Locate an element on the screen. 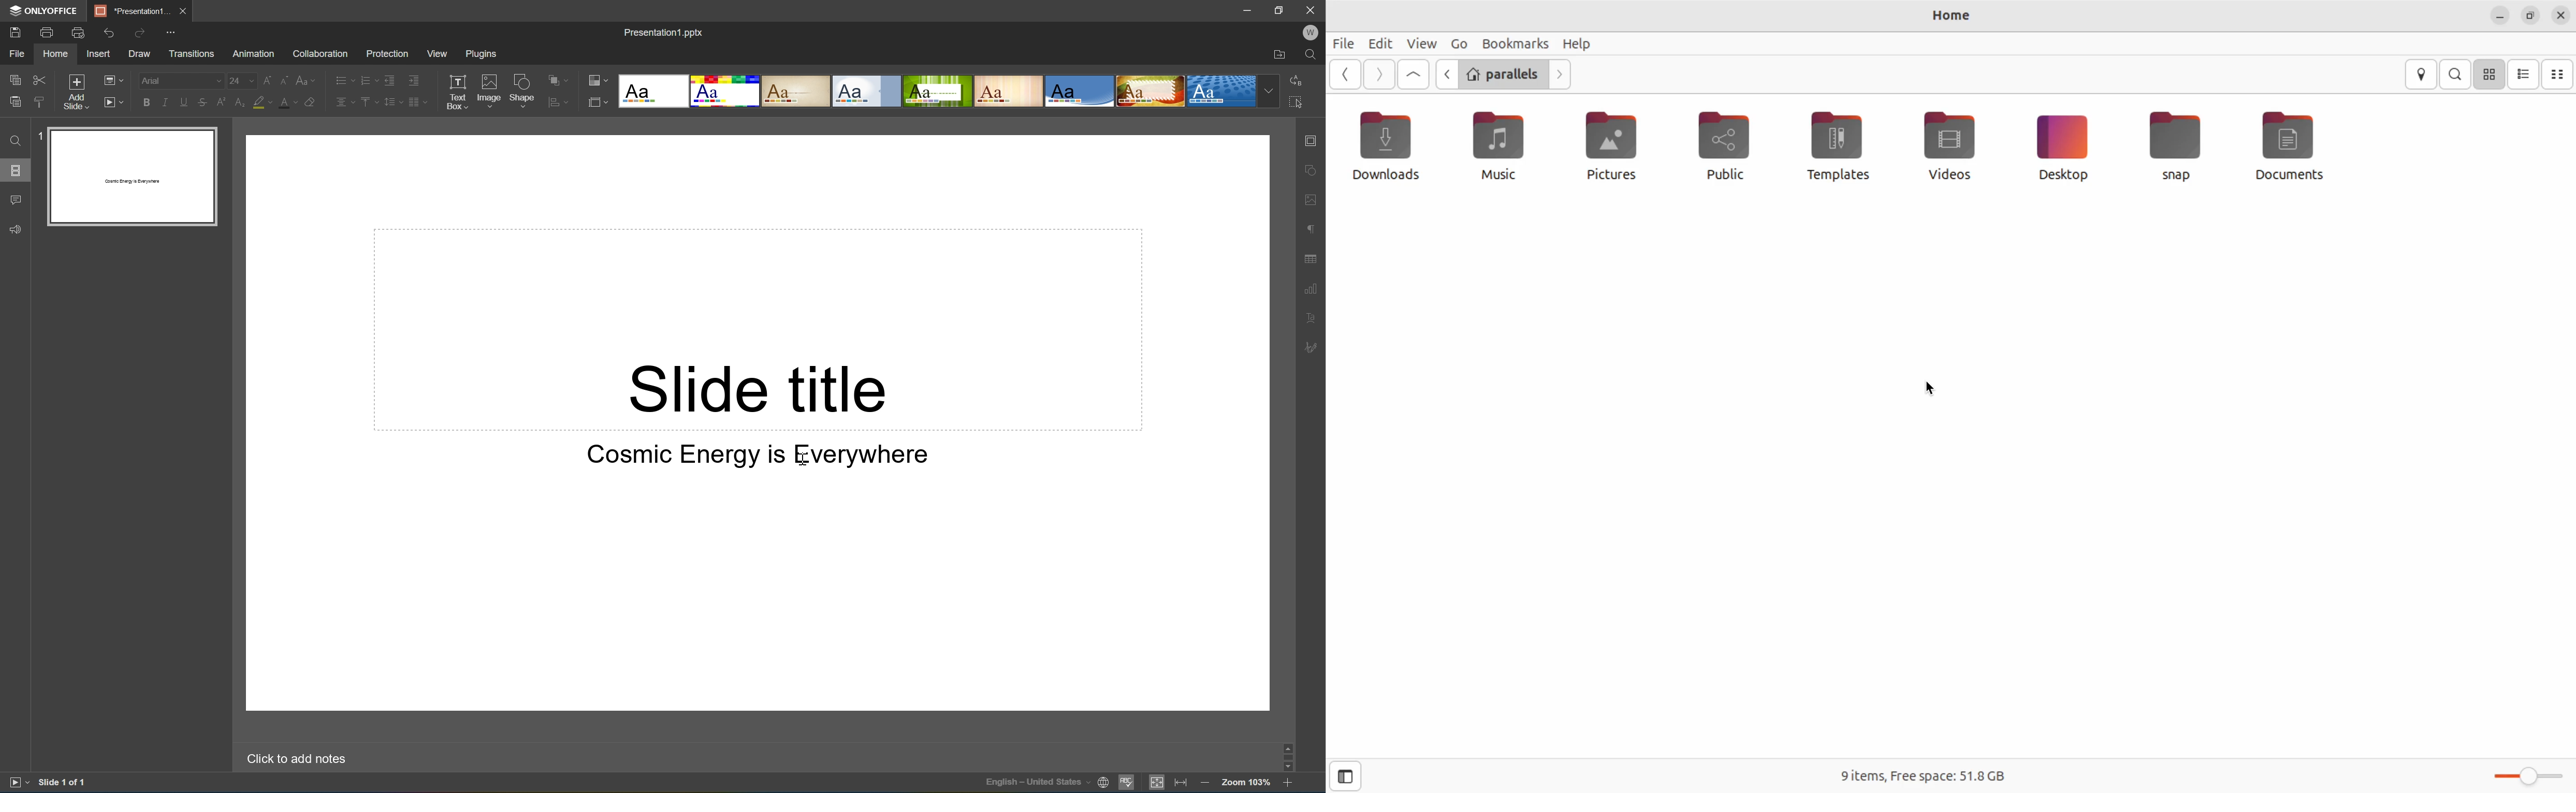  Slide settings is located at coordinates (1312, 137).